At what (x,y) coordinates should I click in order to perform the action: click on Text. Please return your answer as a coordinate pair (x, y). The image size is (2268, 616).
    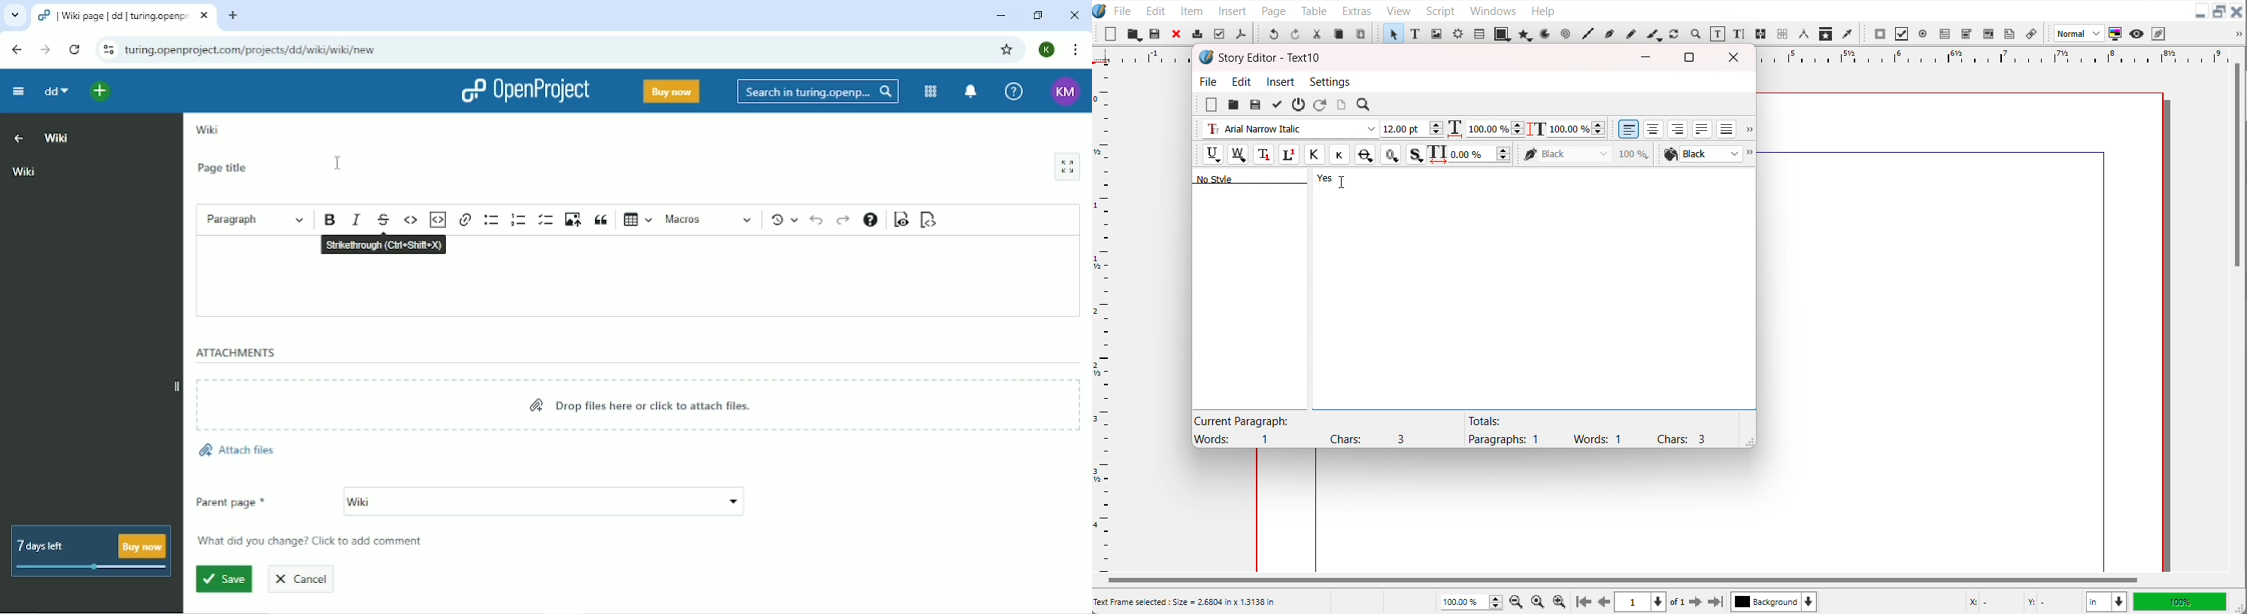
    Looking at the image, I should click on (1586, 430).